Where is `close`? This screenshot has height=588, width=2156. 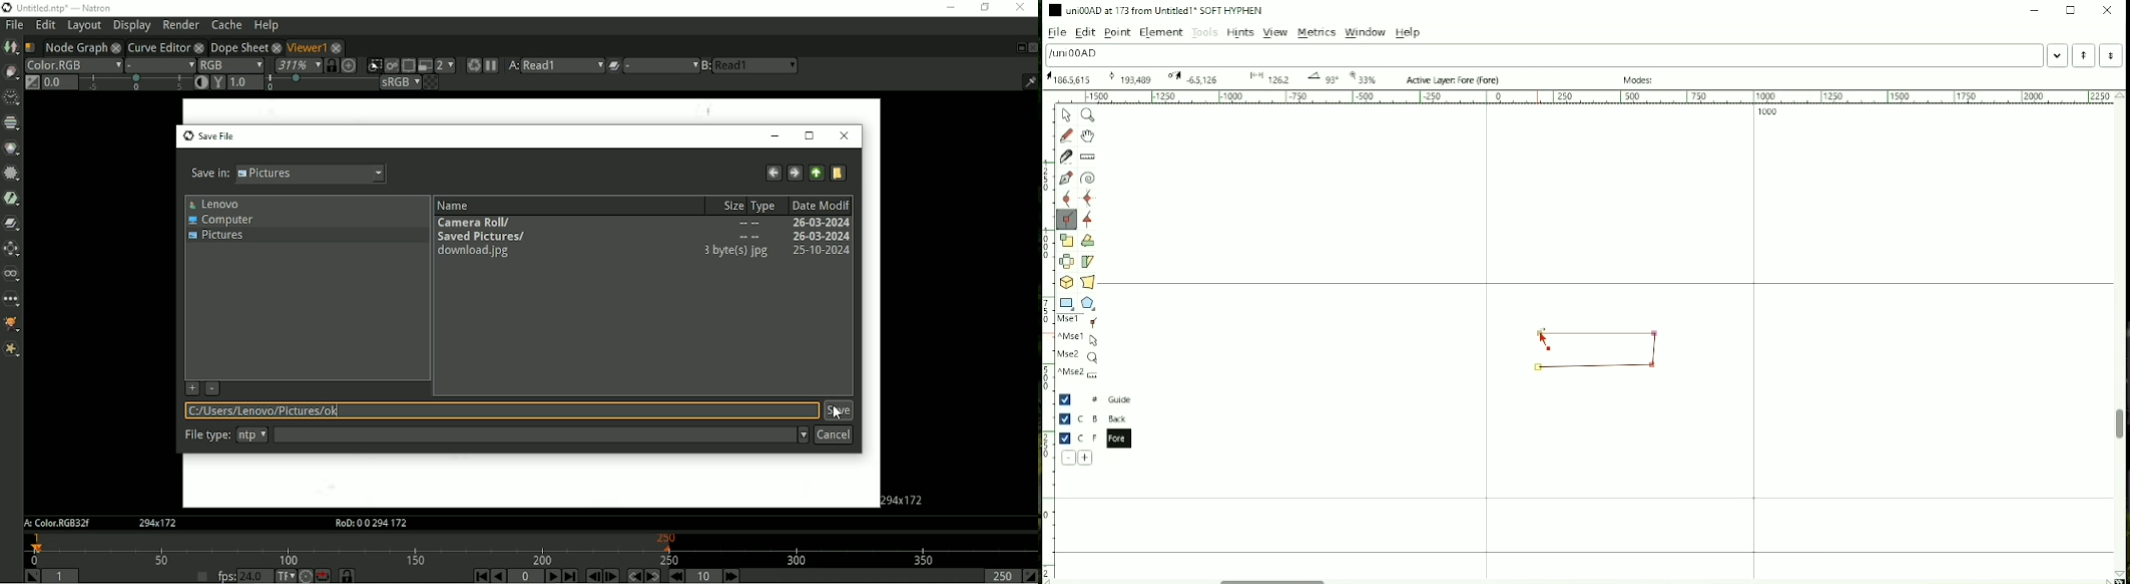
close is located at coordinates (277, 48).